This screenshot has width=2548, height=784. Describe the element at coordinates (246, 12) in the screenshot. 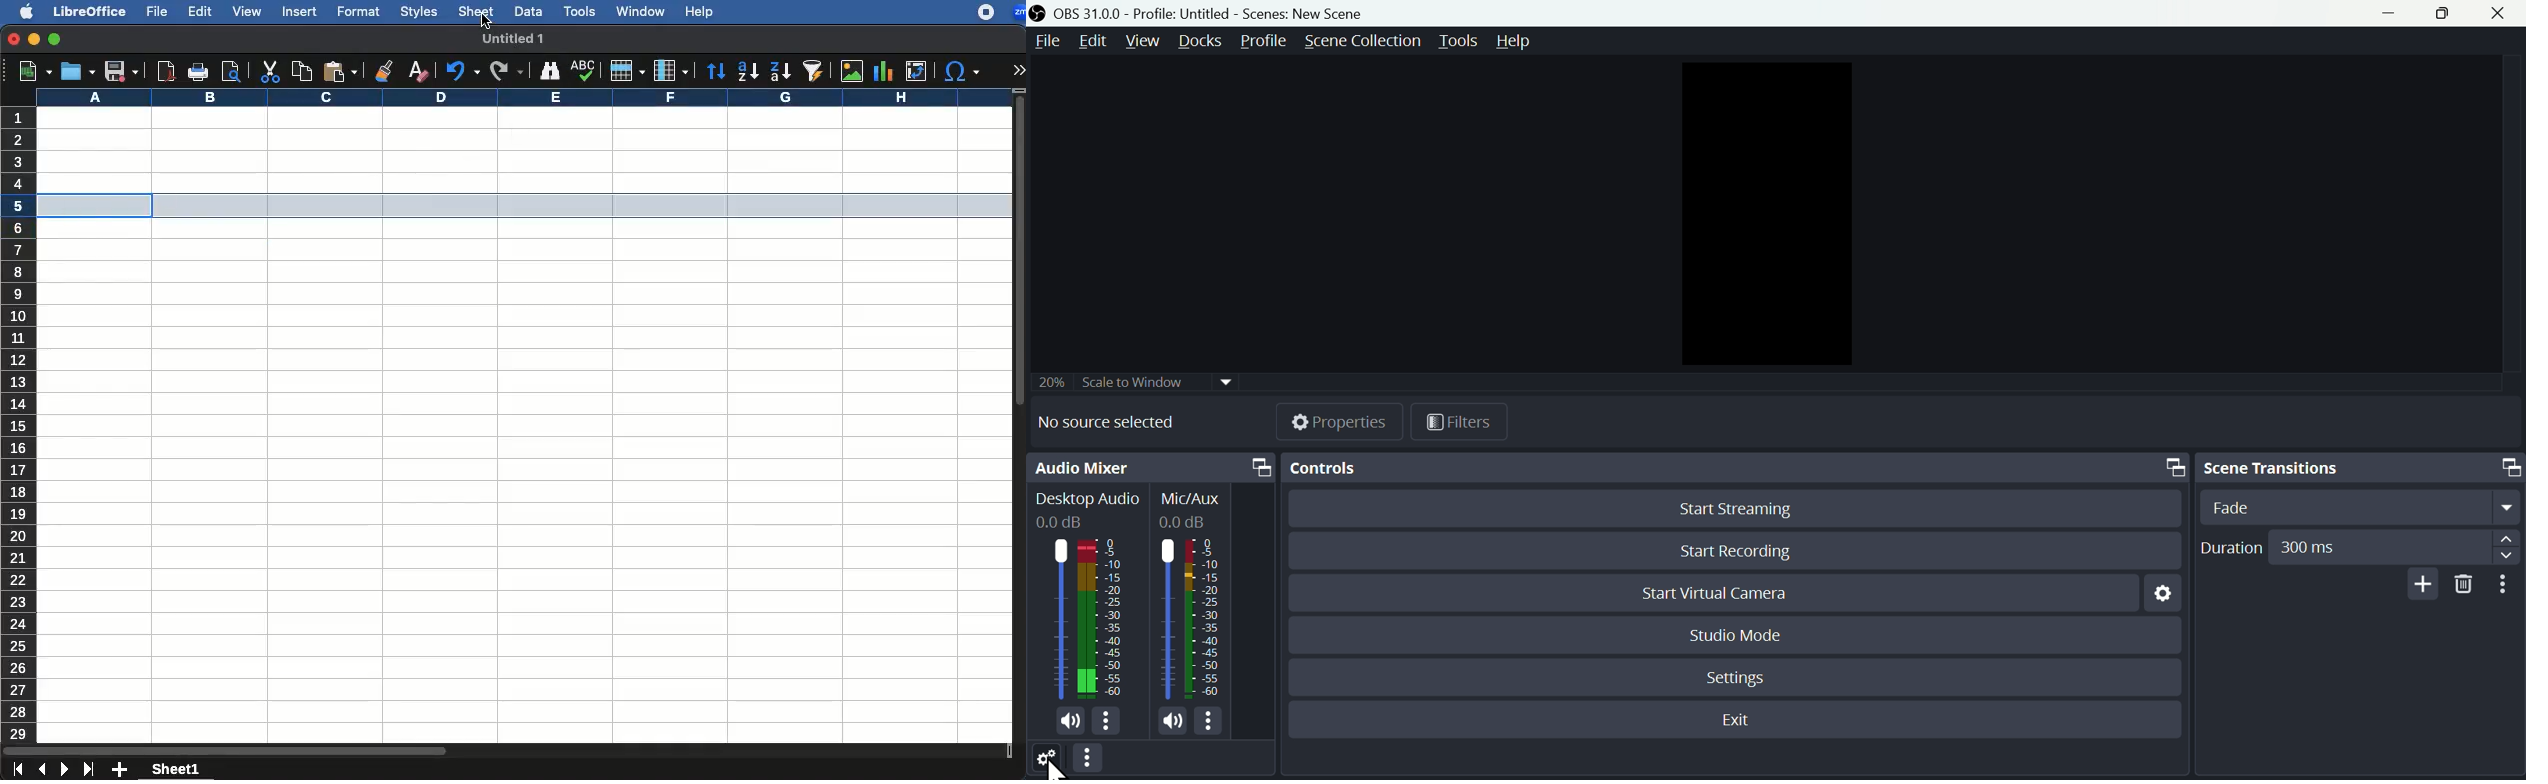

I see `view` at that location.